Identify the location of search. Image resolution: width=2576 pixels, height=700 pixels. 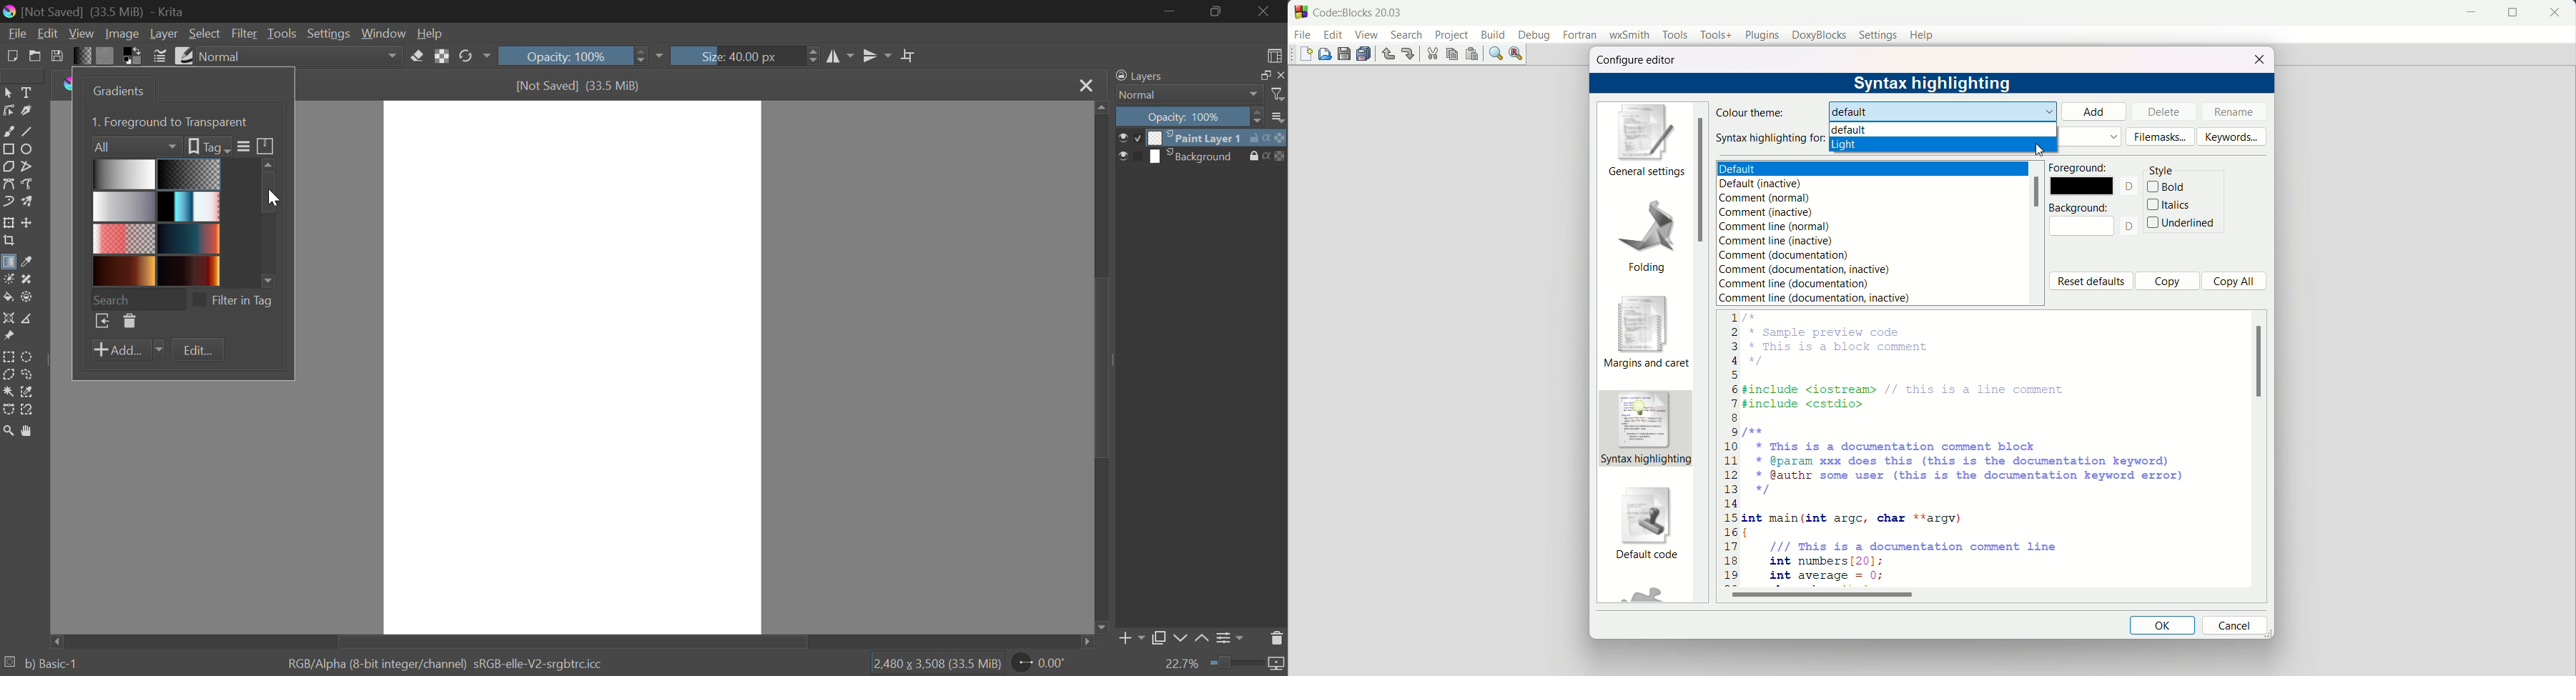
(1406, 35).